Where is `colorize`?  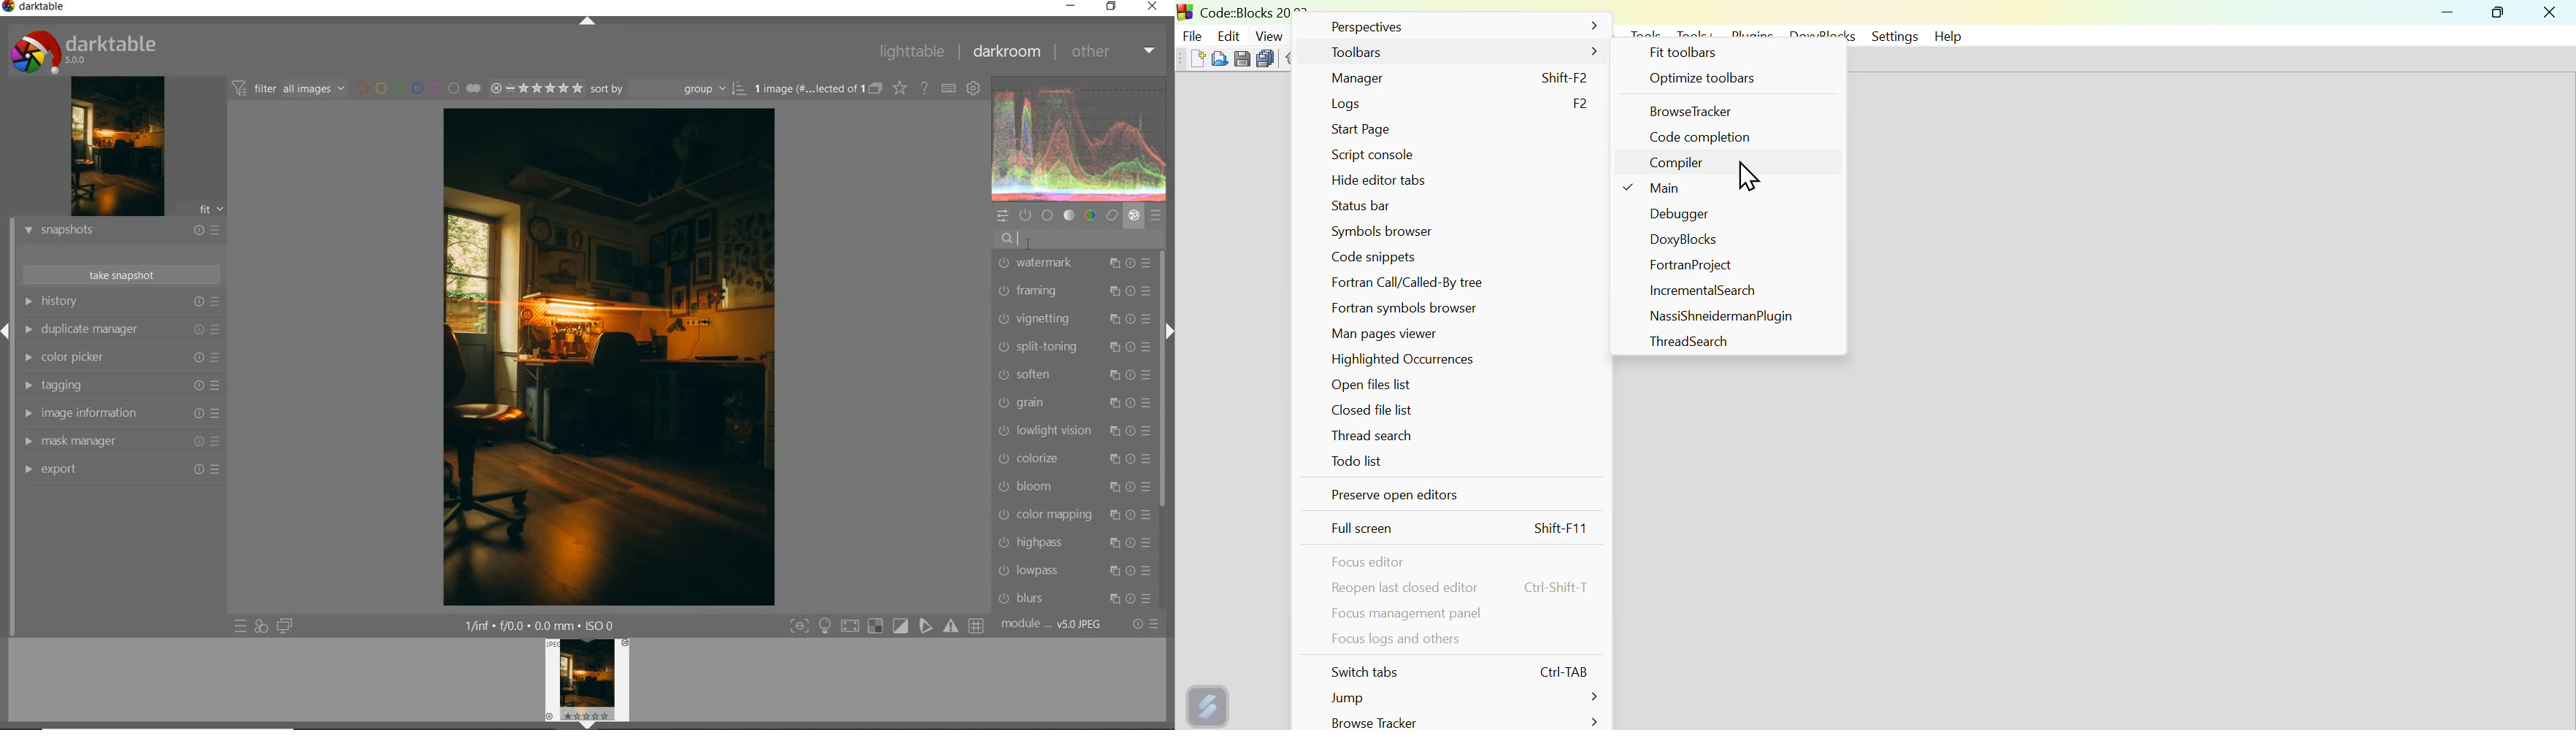 colorize is located at coordinates (1072, 458).